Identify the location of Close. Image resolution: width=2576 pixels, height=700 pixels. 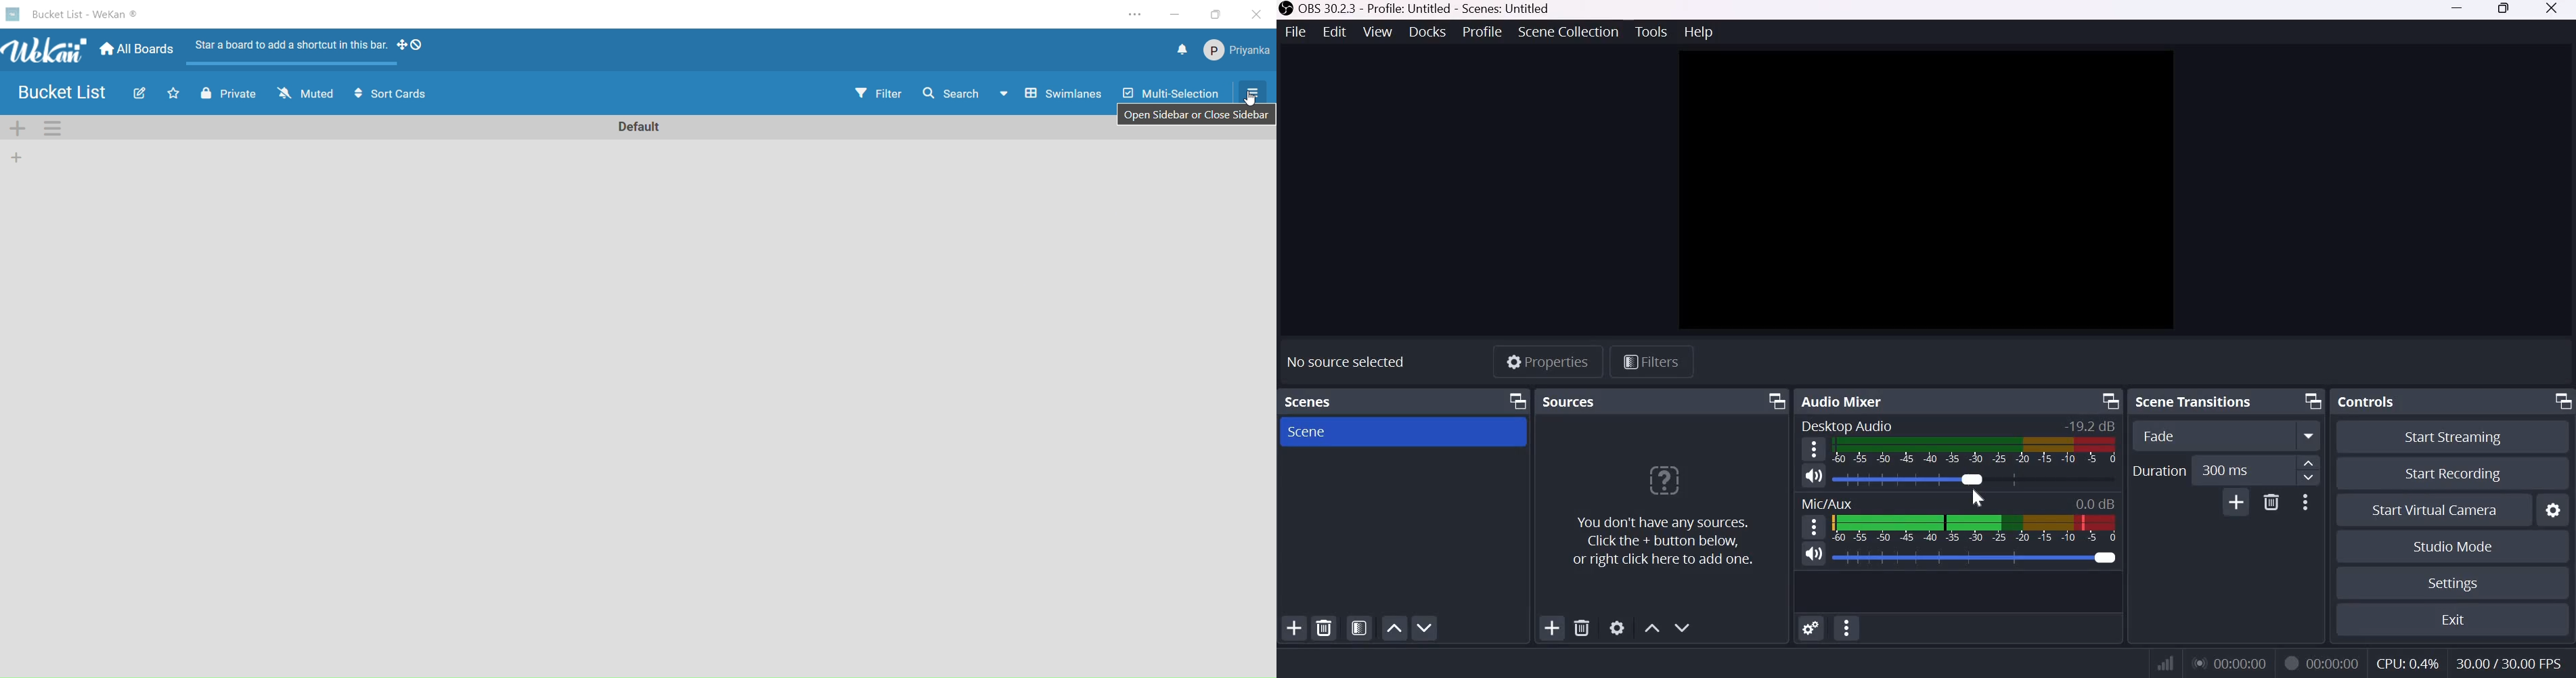
(2556, 10).